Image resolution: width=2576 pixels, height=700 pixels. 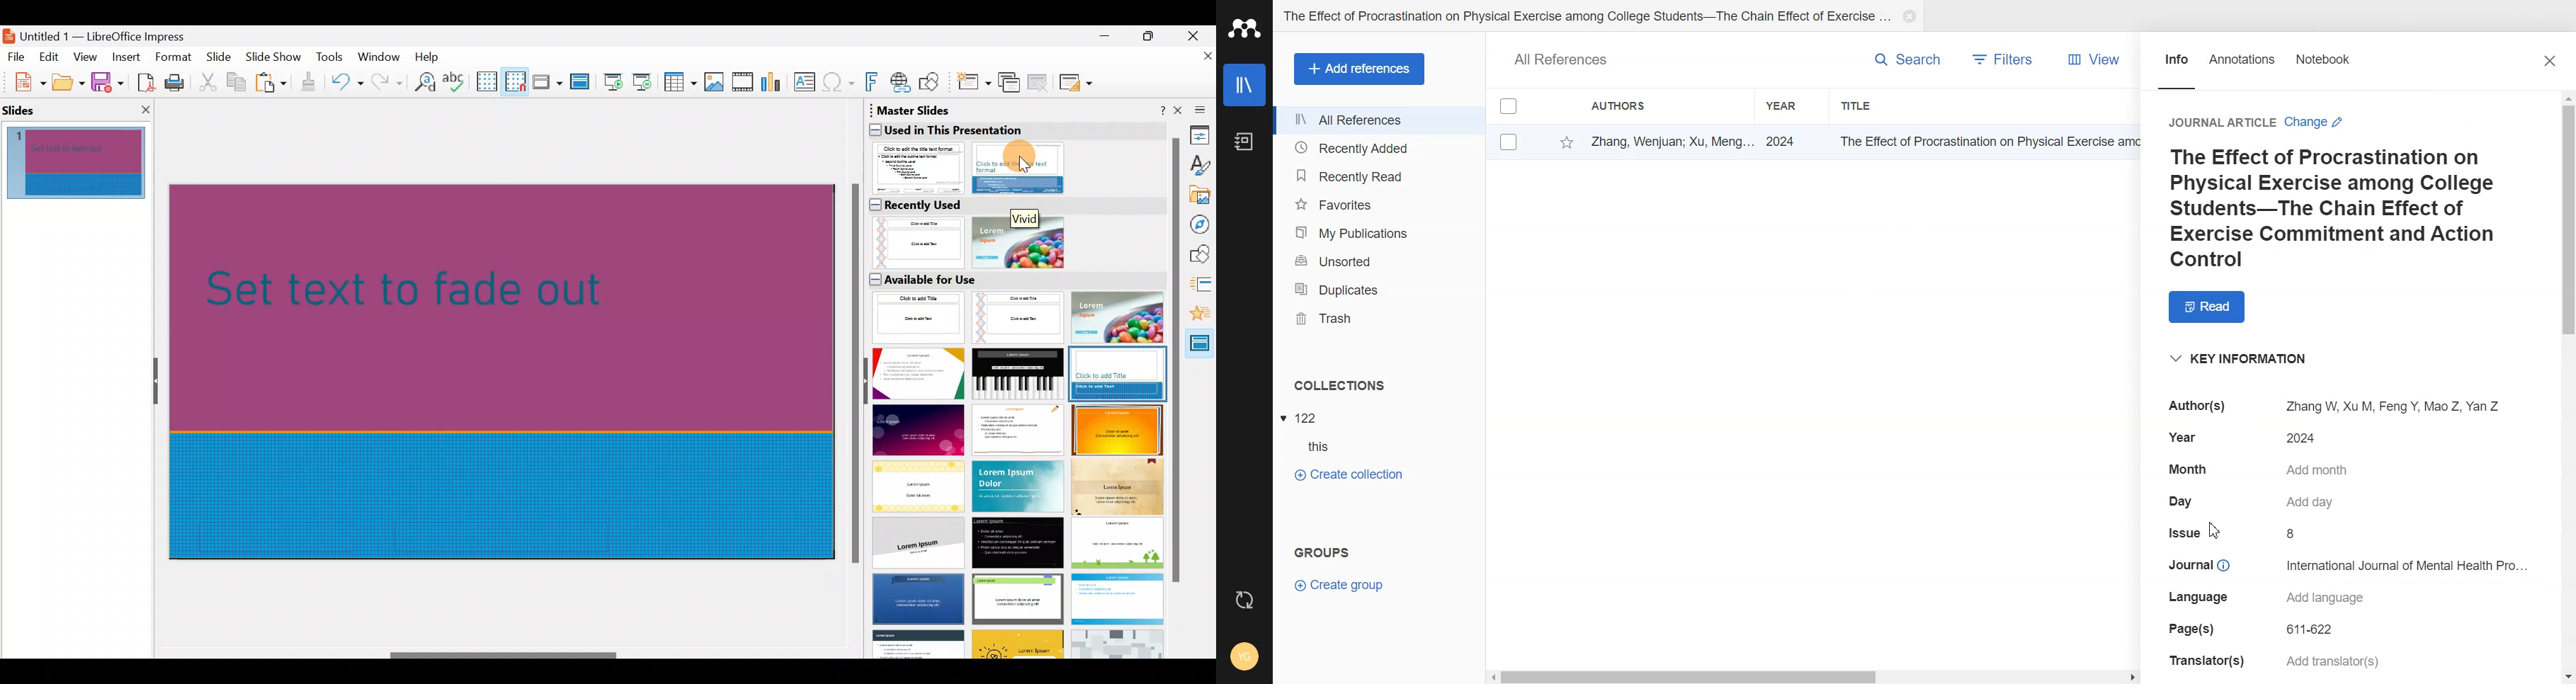 I want to click on My Publication, so click(x=1380, y=233).